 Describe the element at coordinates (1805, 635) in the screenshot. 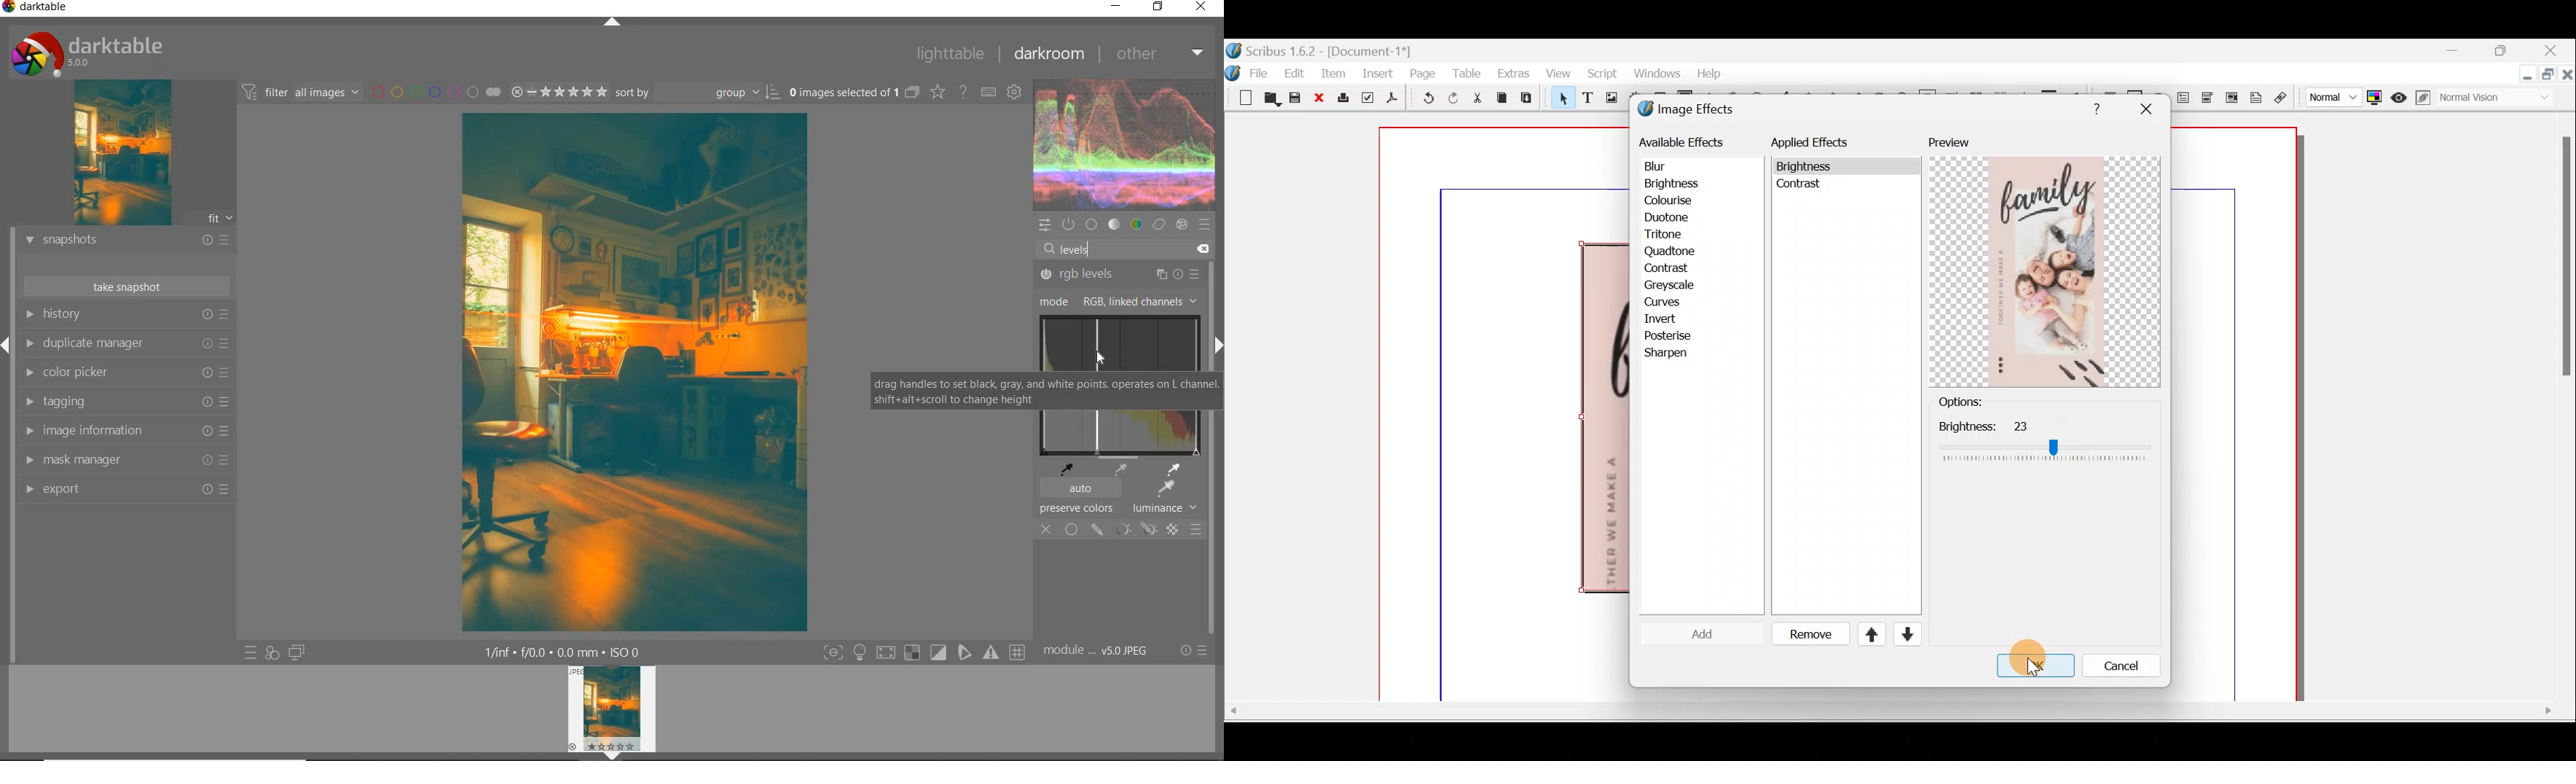

I see `Remove` at that location.